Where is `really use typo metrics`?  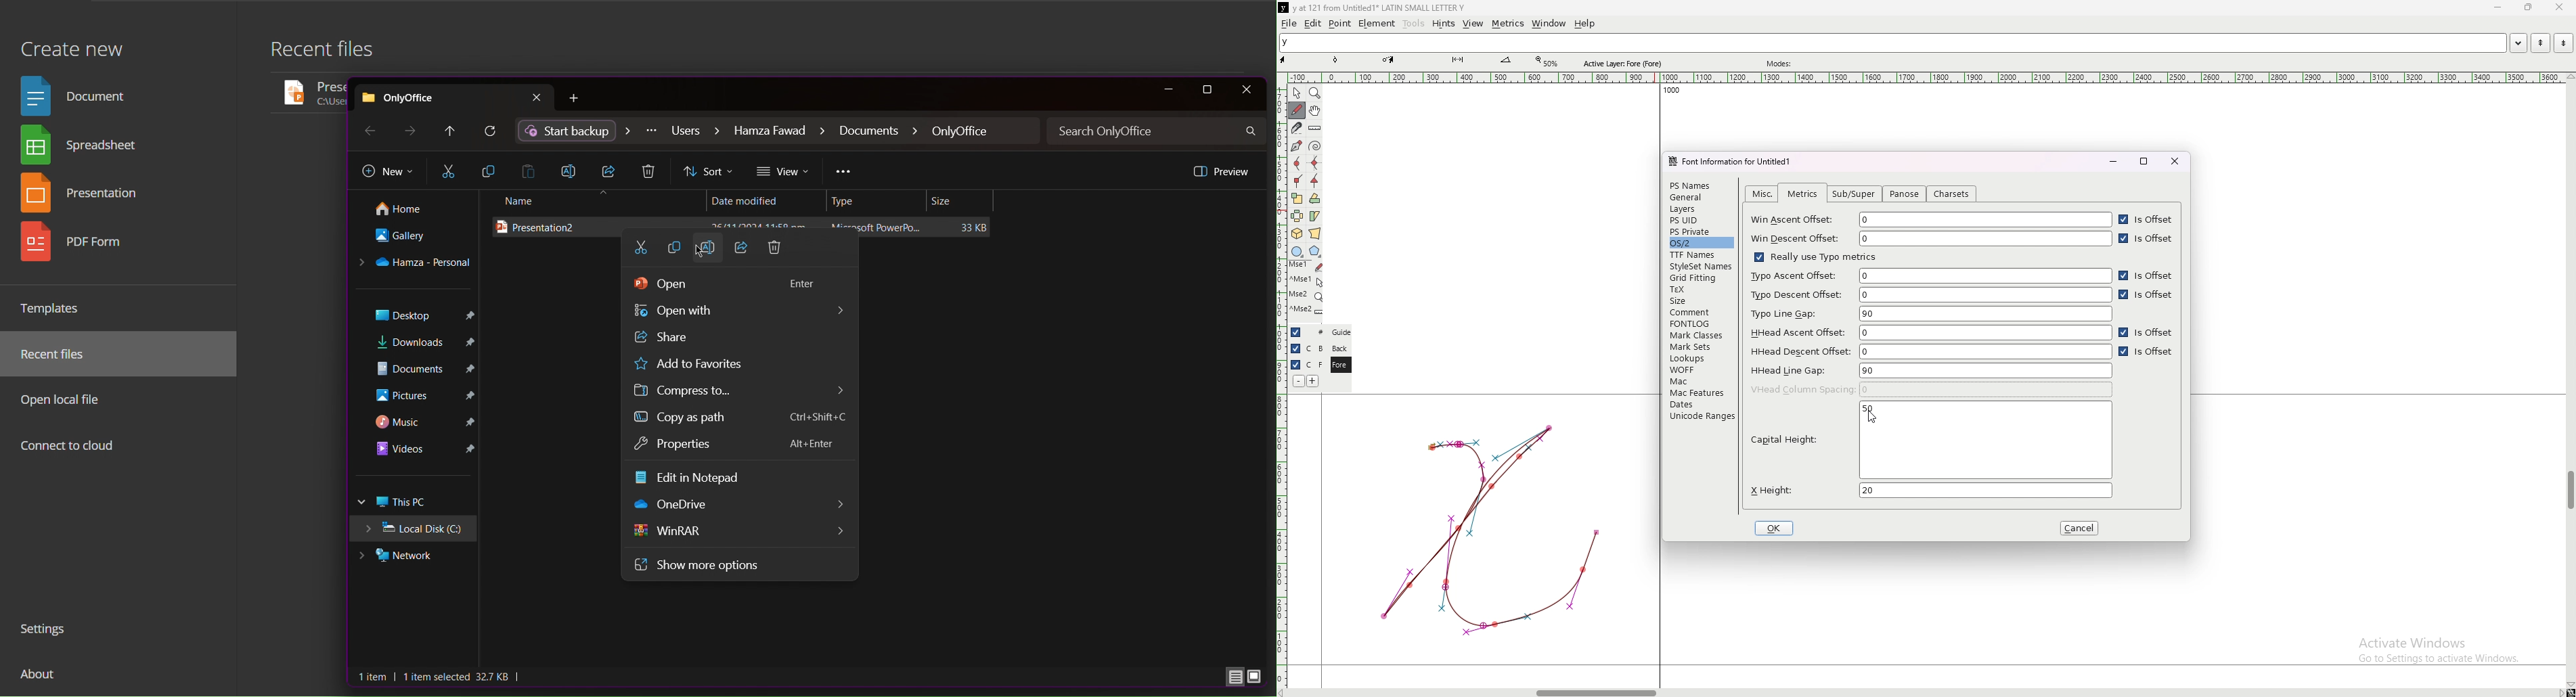 really use typo metrics is located at coordinates (1814, 256).